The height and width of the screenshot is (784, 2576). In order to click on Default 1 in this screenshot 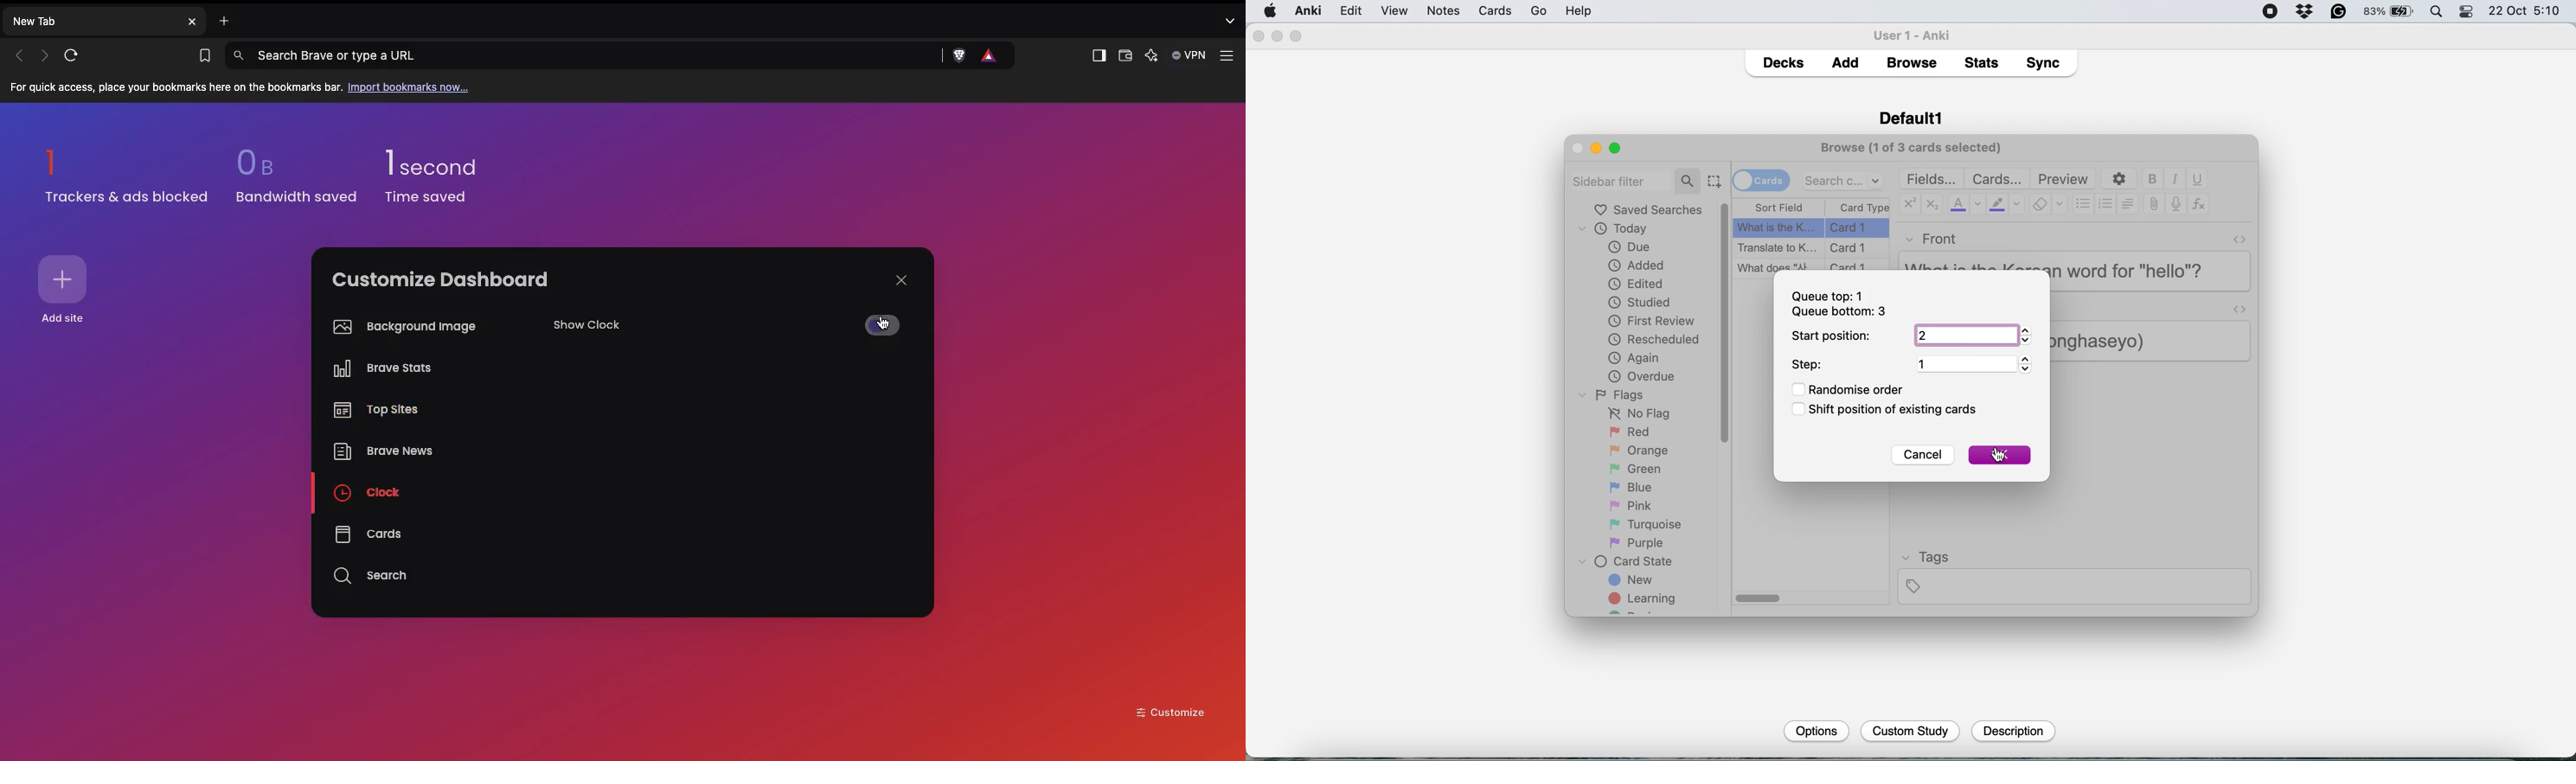, I will do `click(1911, 117)`.